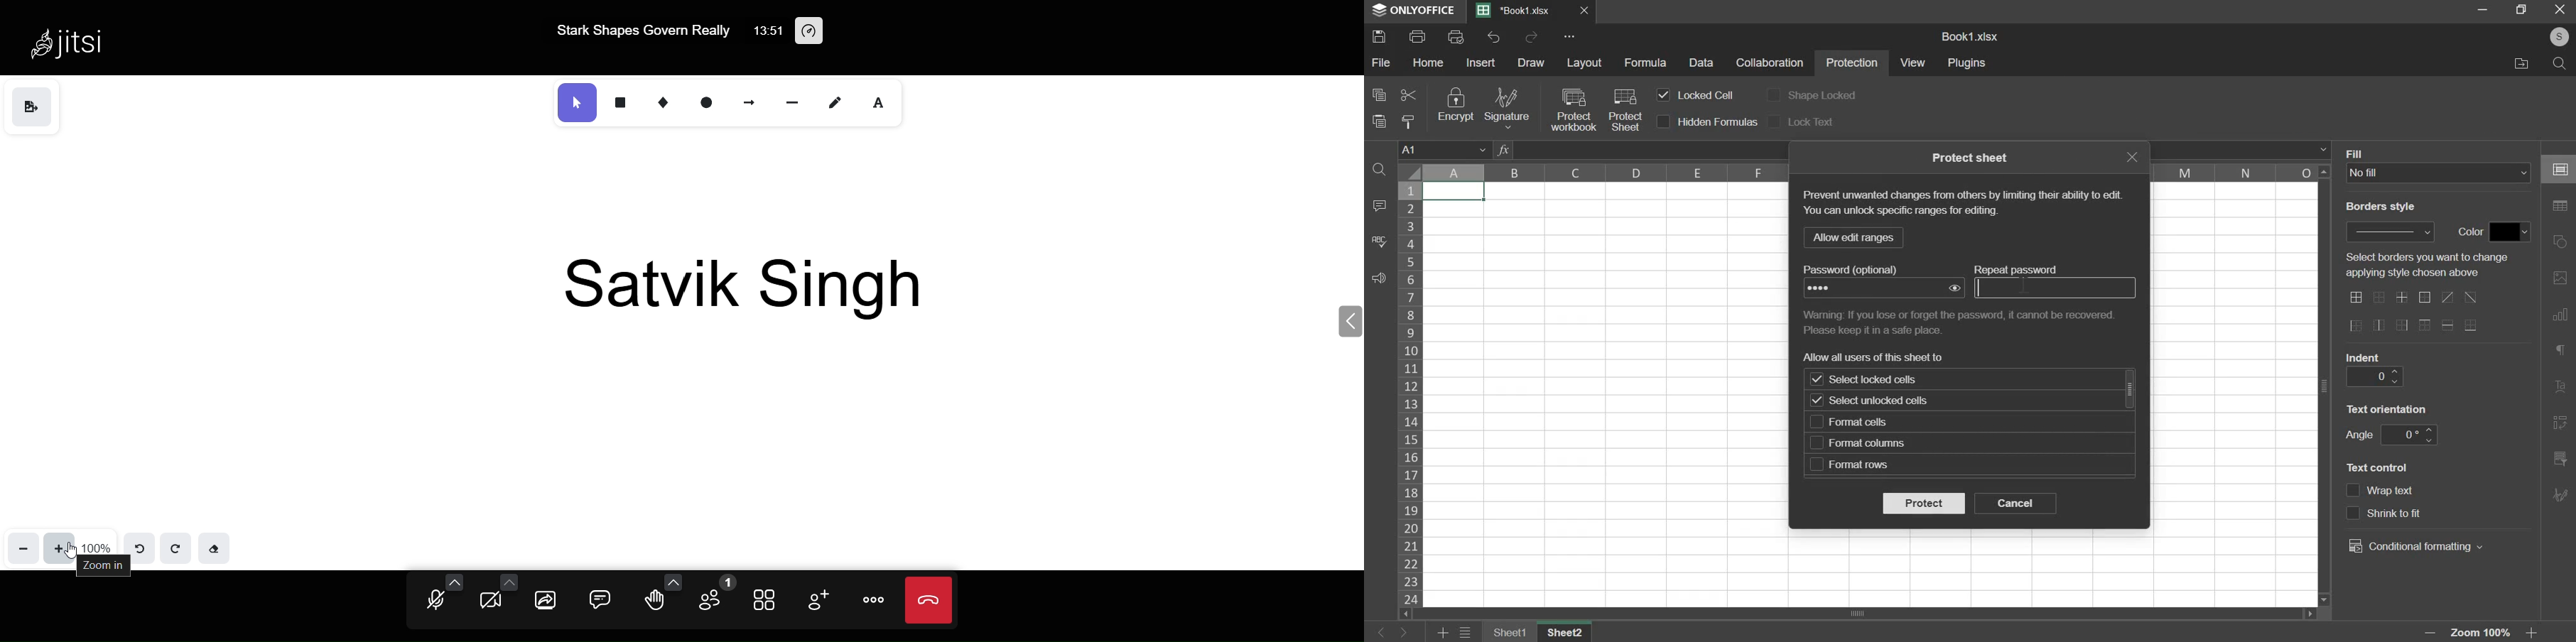 The image size is (2576, 644). What do you see at coordinates (880, 102) in the screenshot?
I see `inert text` at bounding box center [880, 102].